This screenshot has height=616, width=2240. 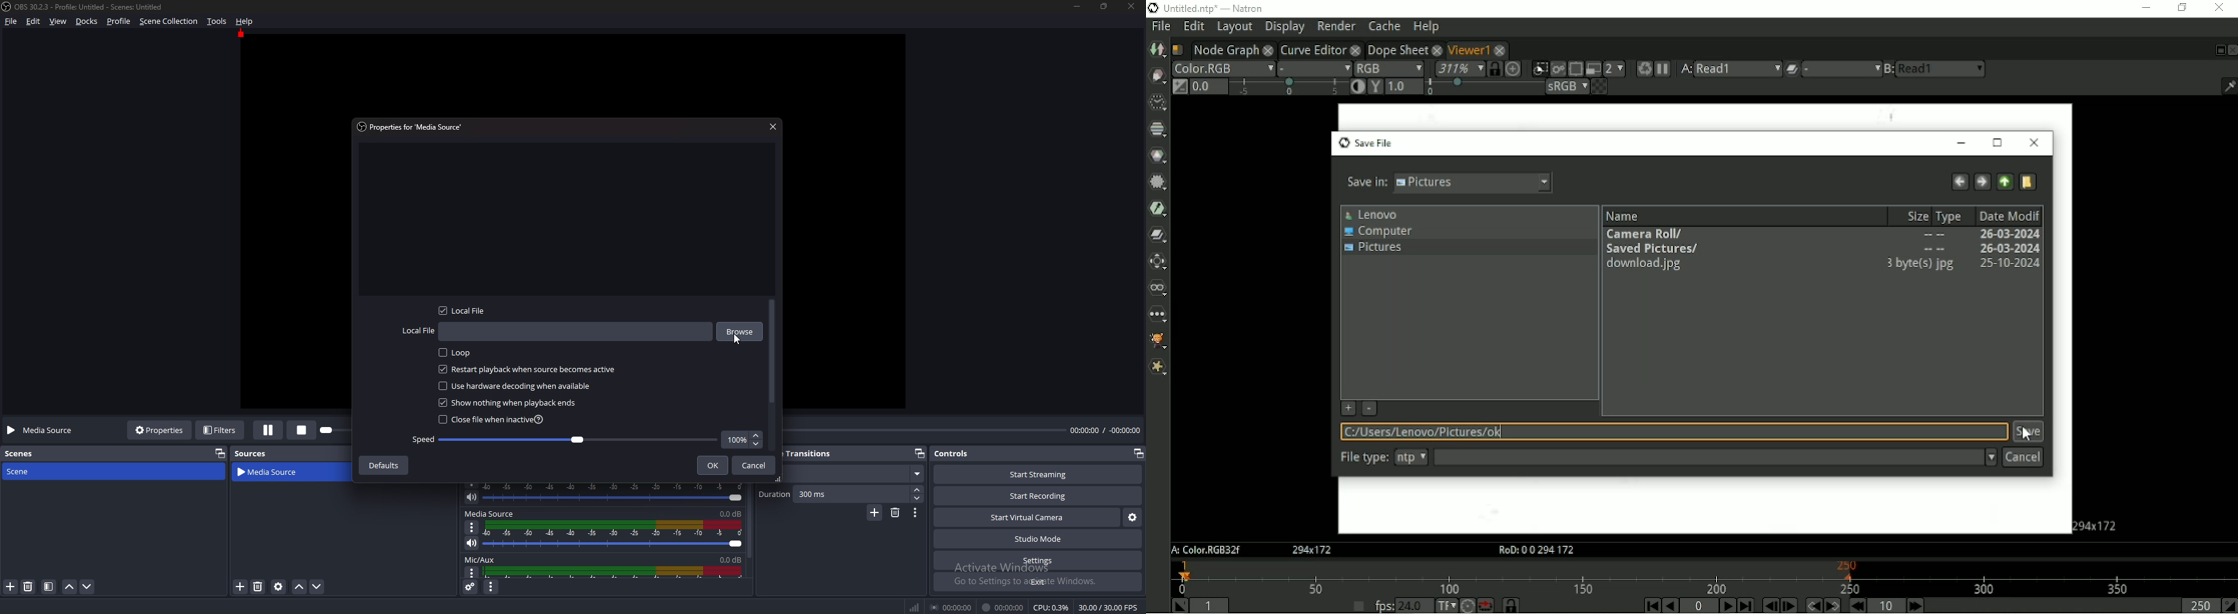 I want to click on Scene collection, so click(x=169, y=21).